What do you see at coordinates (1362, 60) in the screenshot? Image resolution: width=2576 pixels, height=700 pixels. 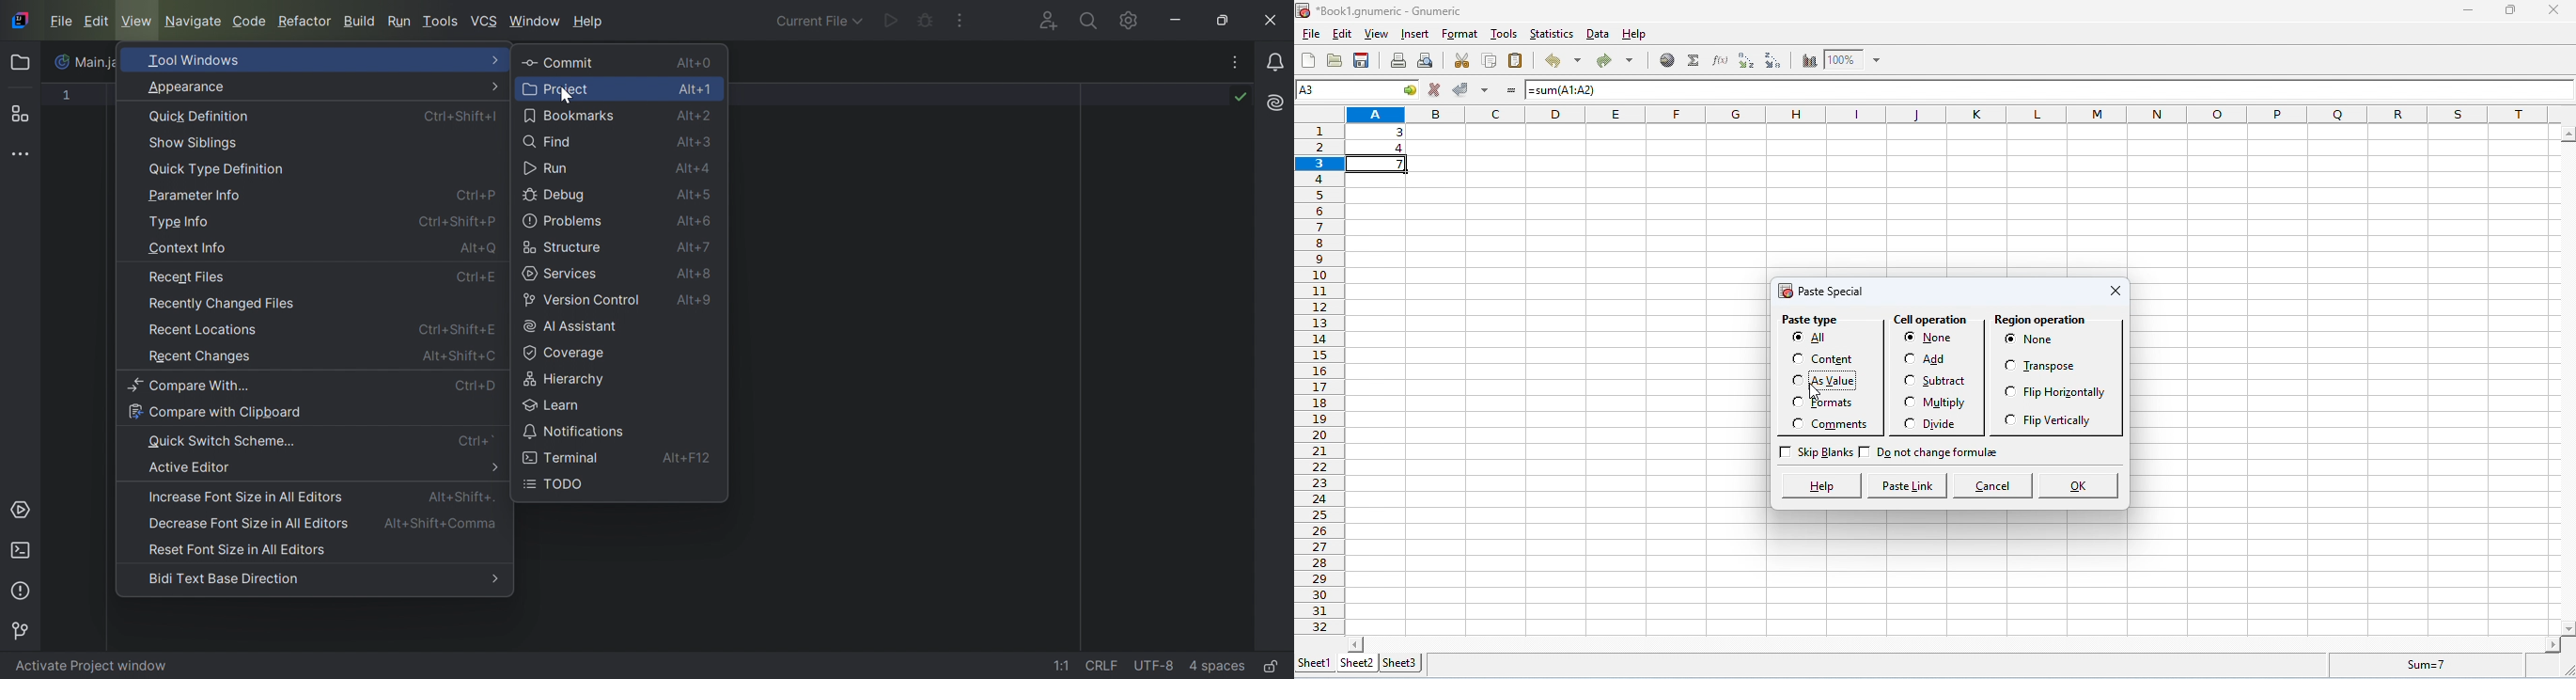 I see `save` at bounding box center [1362, 60].